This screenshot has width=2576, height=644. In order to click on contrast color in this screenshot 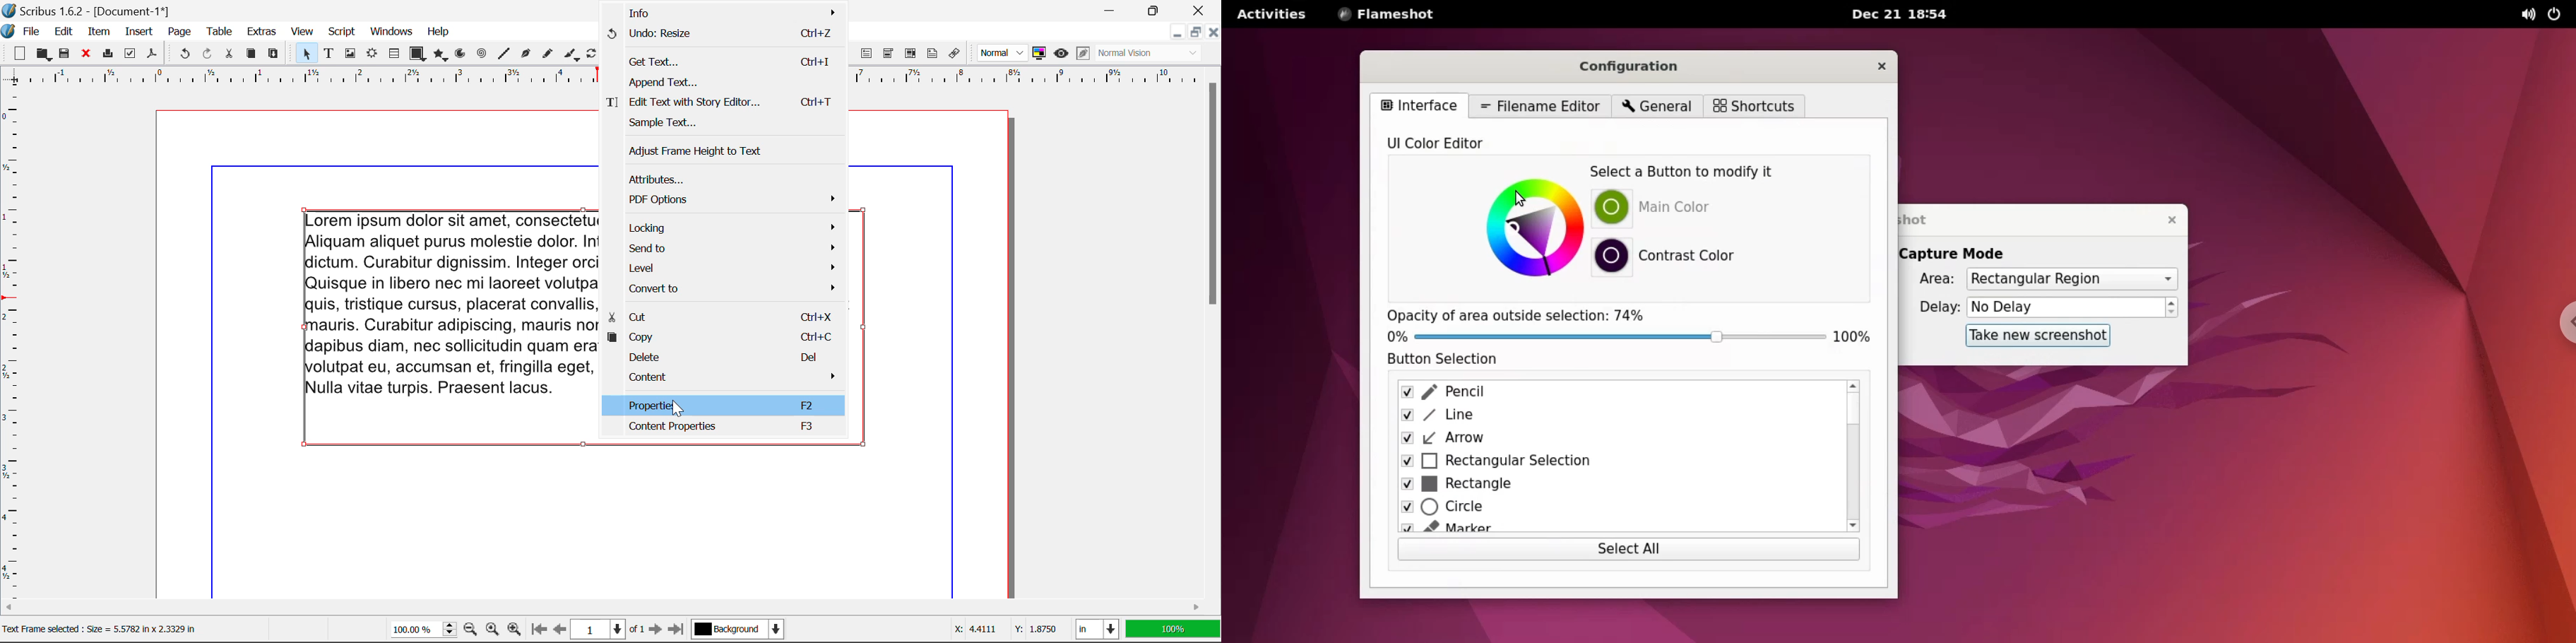, I will do `click(1692, 256)`.